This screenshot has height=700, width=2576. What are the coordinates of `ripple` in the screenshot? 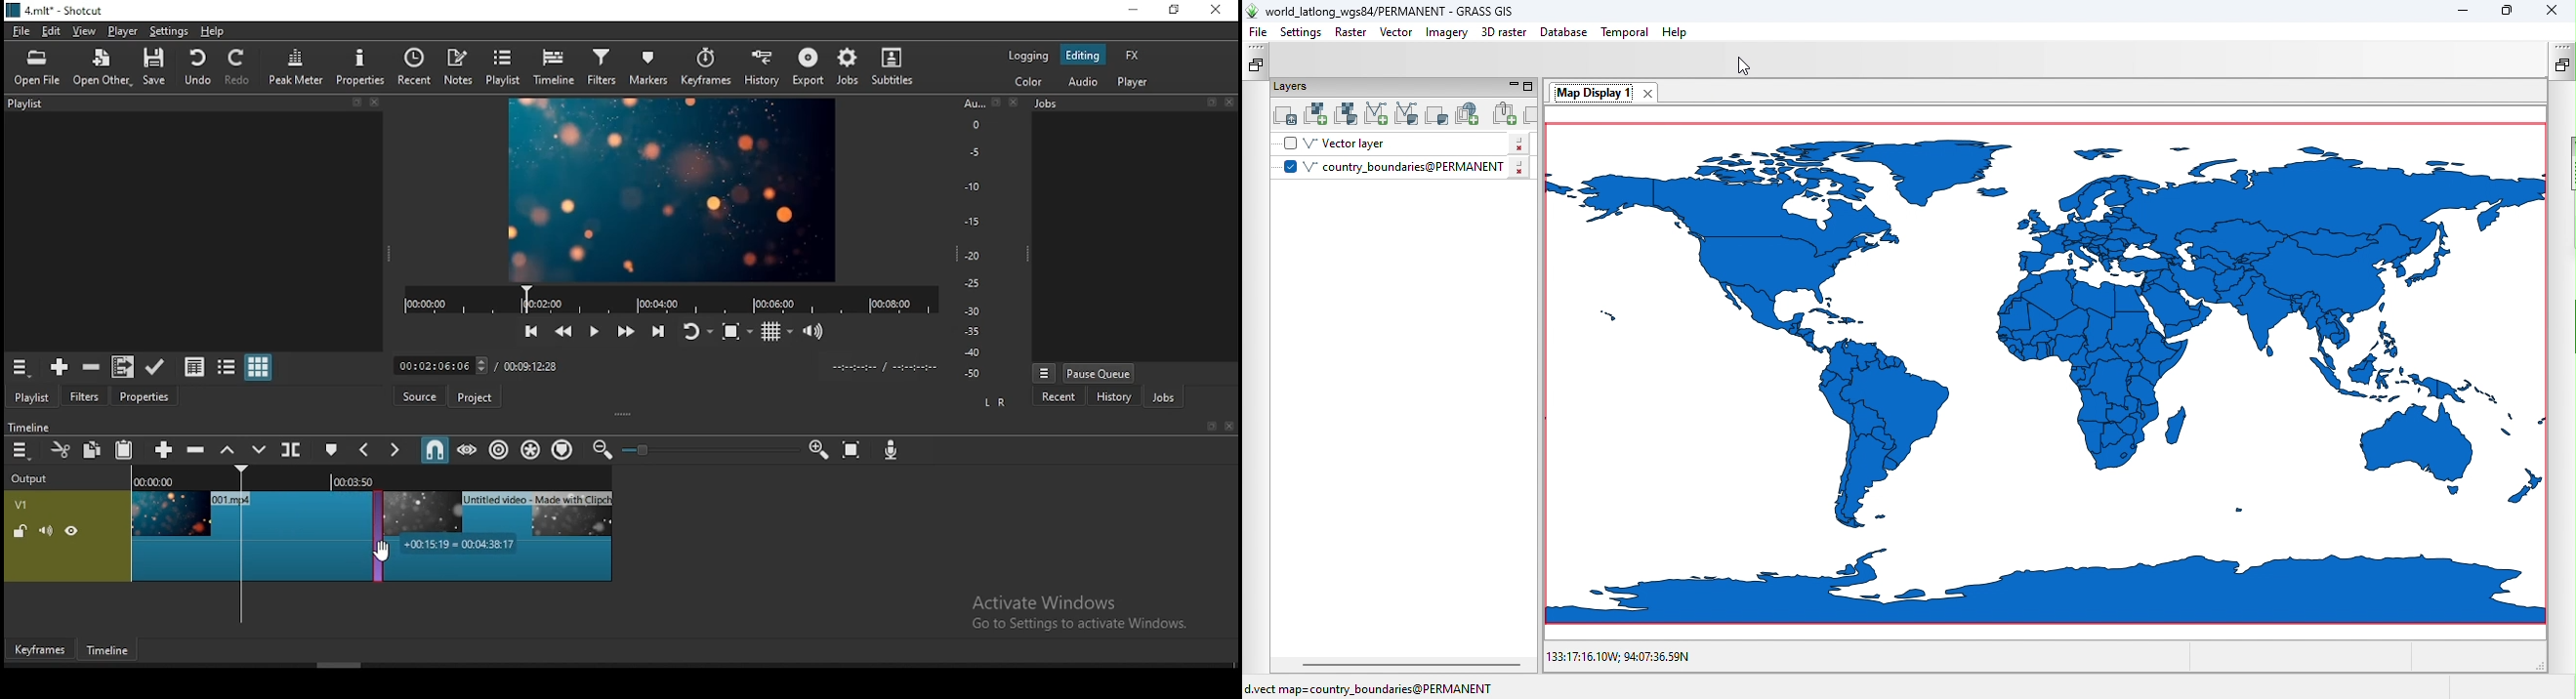 It's located at (500, 449).